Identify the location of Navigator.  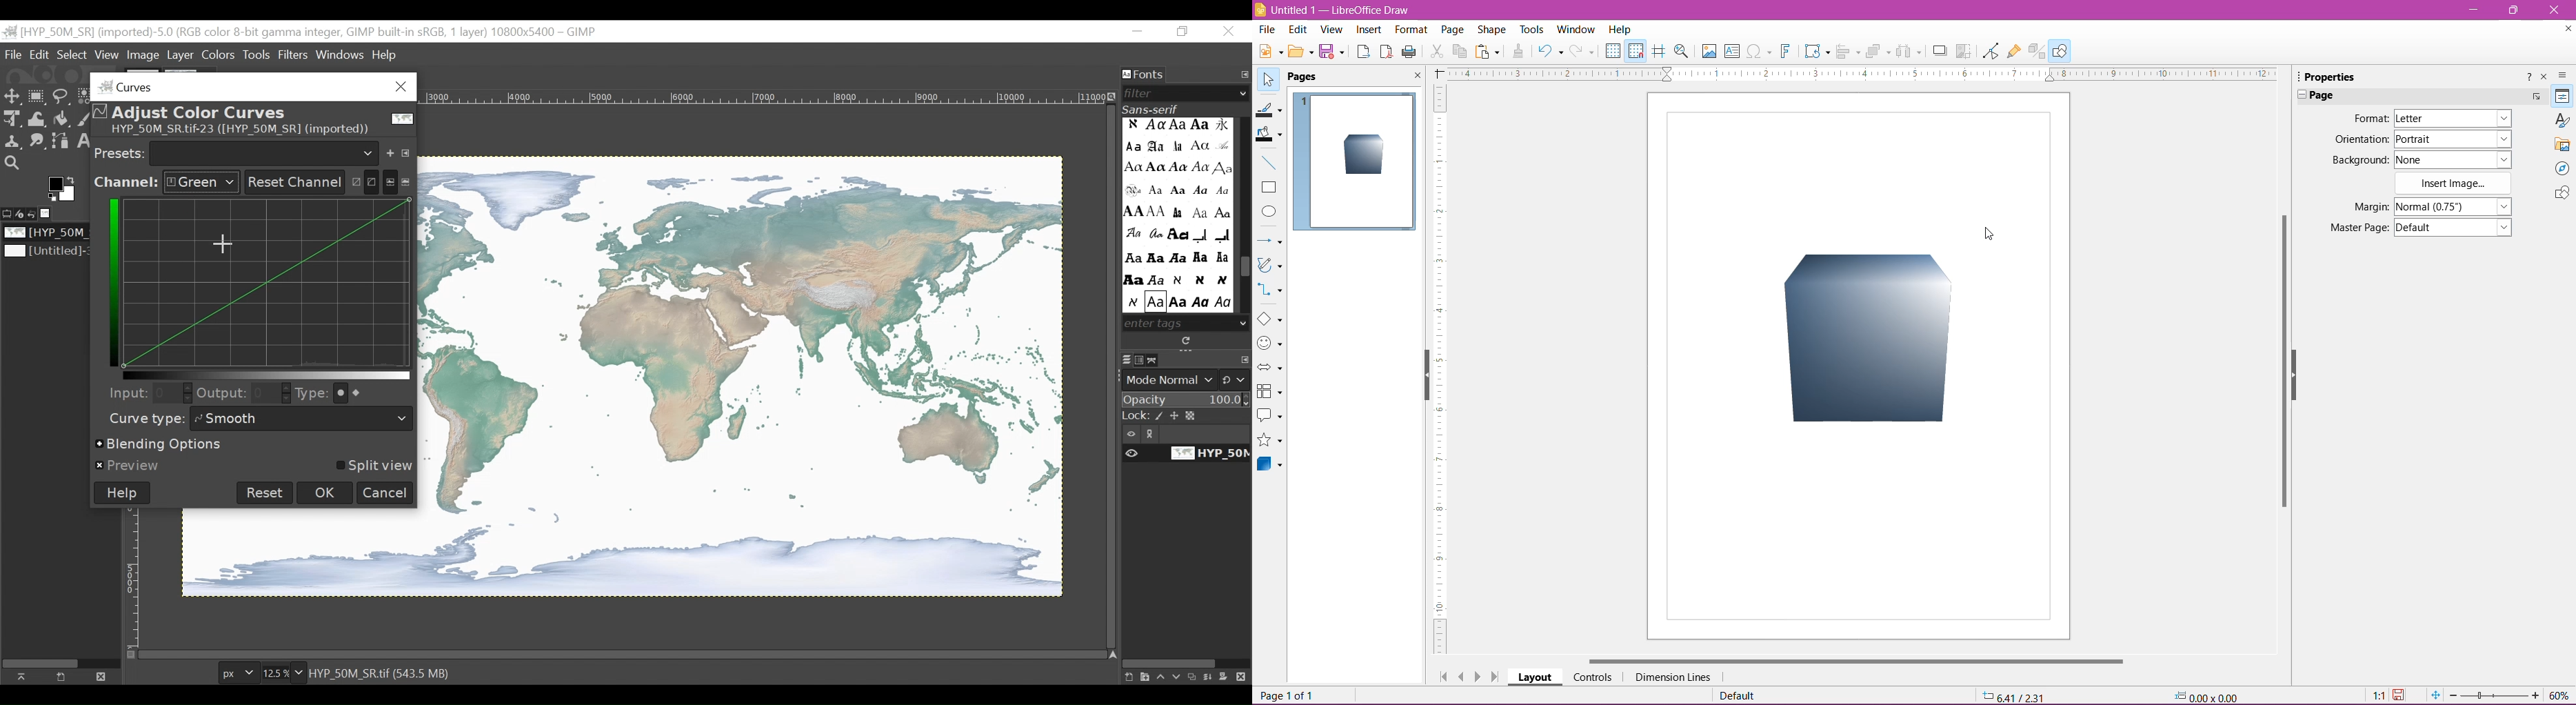
(2561, 168).